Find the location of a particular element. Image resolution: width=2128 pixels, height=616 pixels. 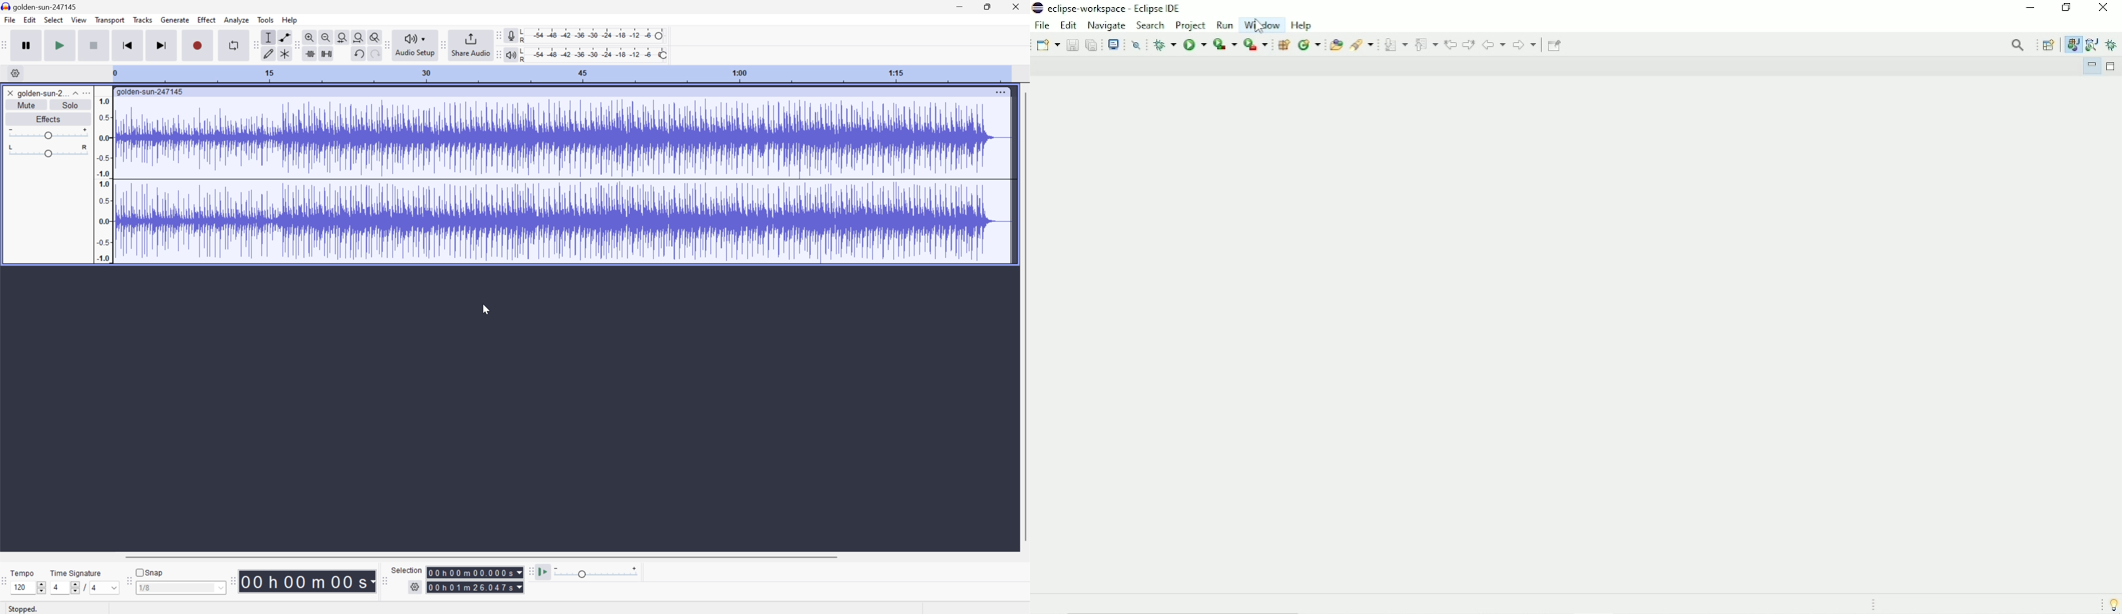

Settings is located at coordinates (415, 588).